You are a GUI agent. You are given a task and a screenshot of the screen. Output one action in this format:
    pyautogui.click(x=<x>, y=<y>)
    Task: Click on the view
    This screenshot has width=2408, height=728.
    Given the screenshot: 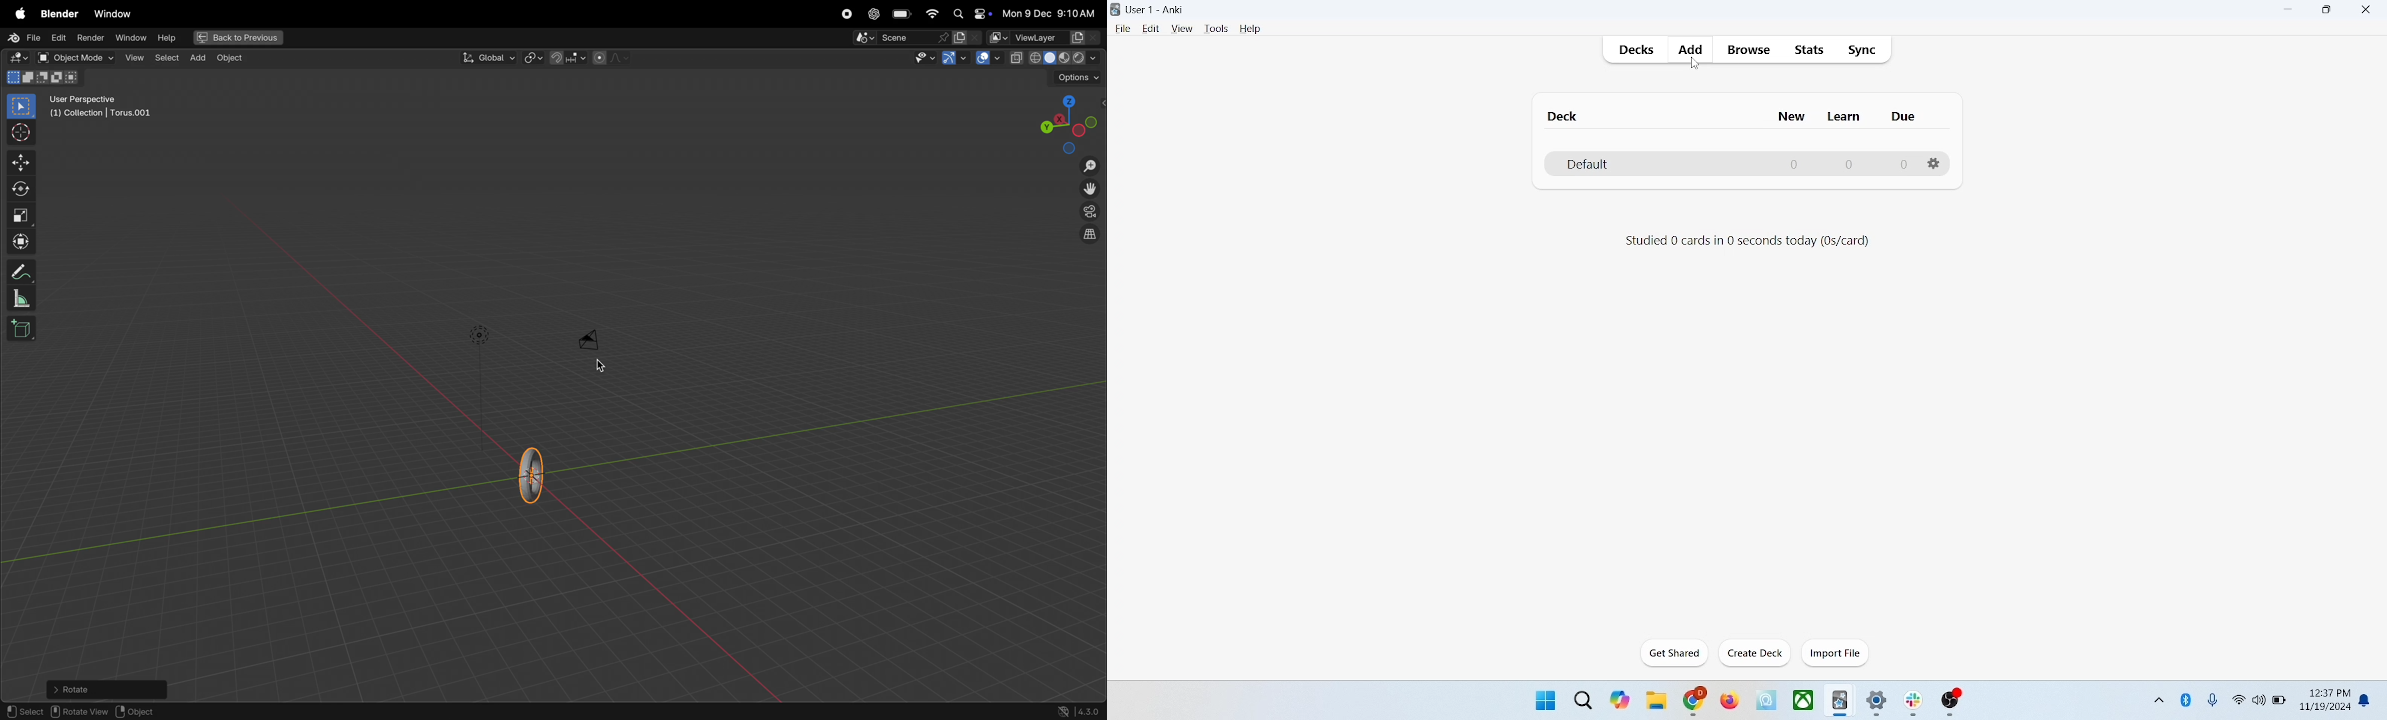 What is the action you would take?
    pyautogui.click(x=134, y=57)
    